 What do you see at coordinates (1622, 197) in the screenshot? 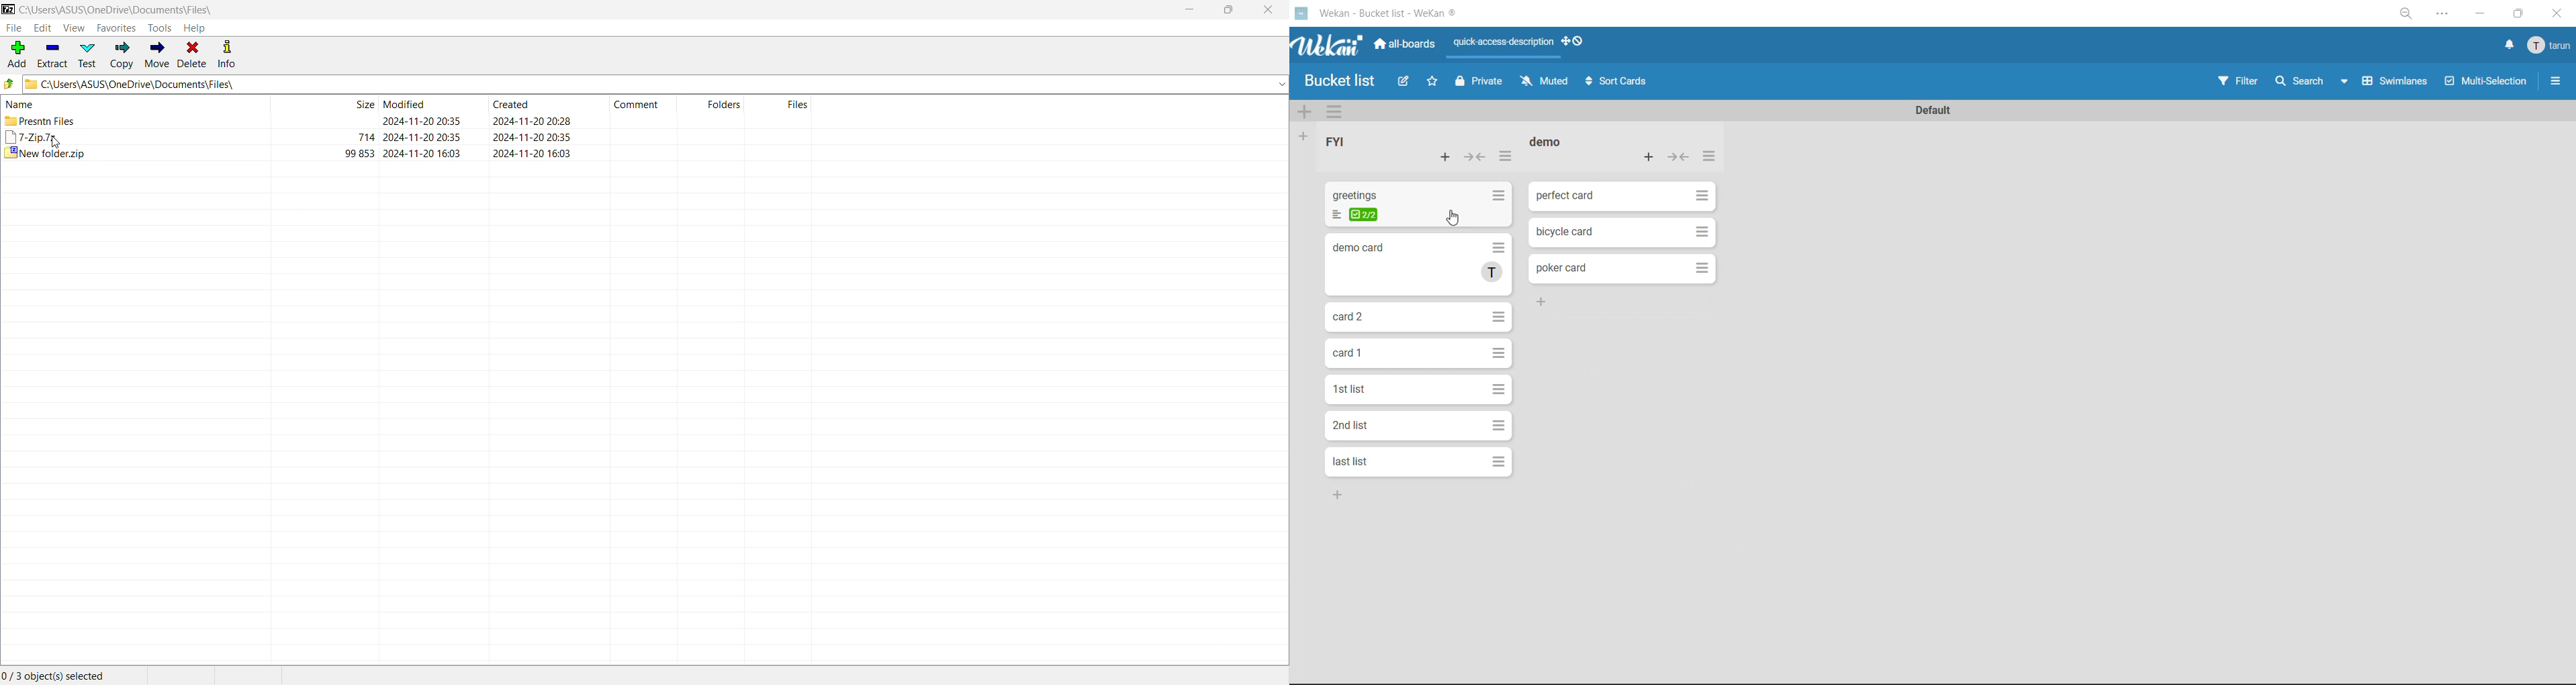
I see `cards` at bounding box center [1622, 197].